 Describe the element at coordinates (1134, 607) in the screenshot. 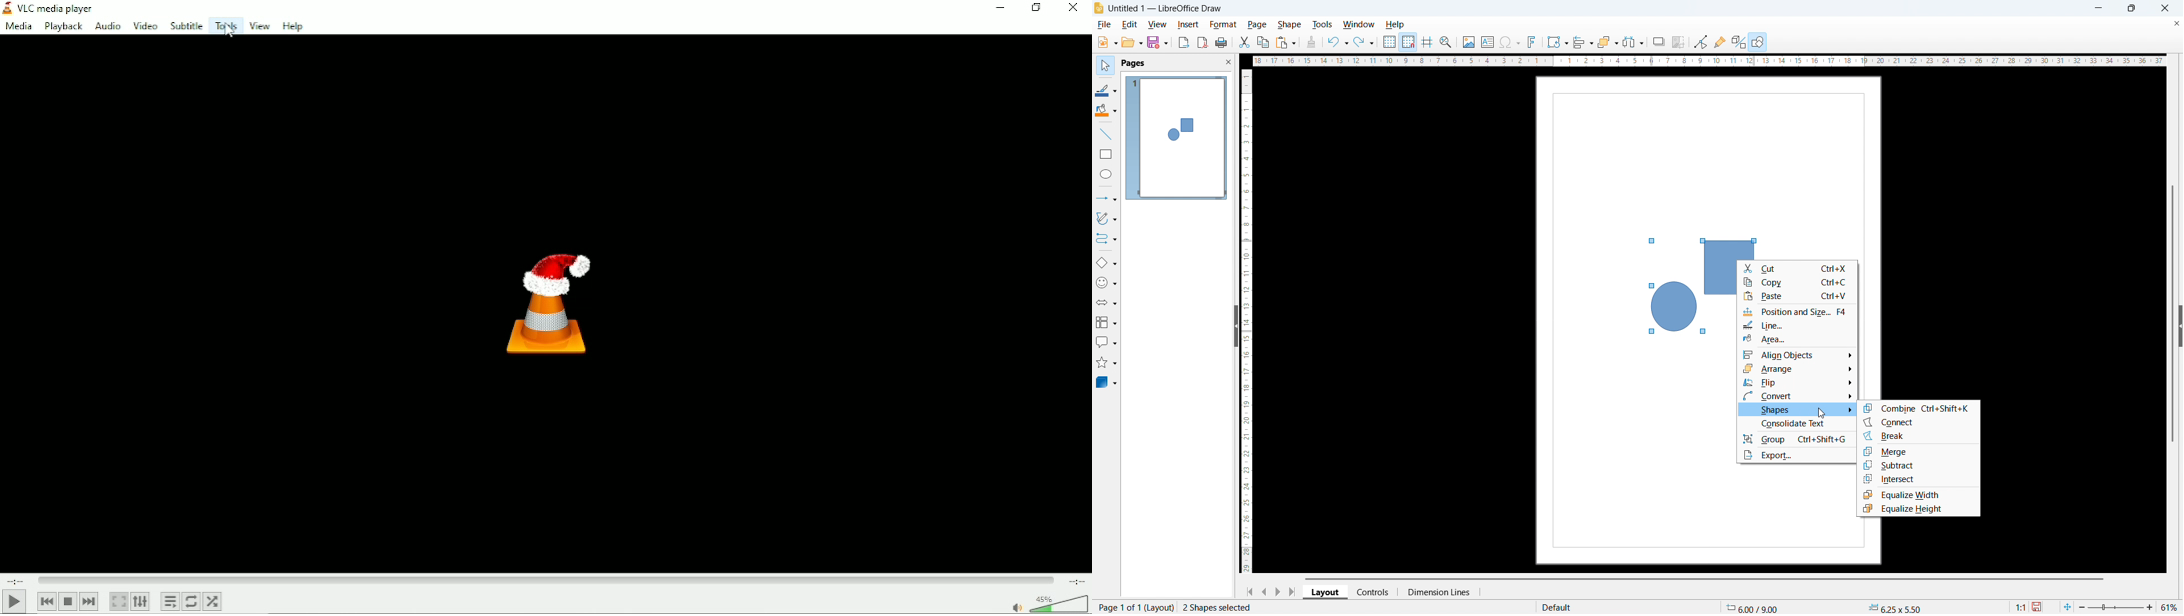

I see `page 1 of 1 (layout)` at that location.